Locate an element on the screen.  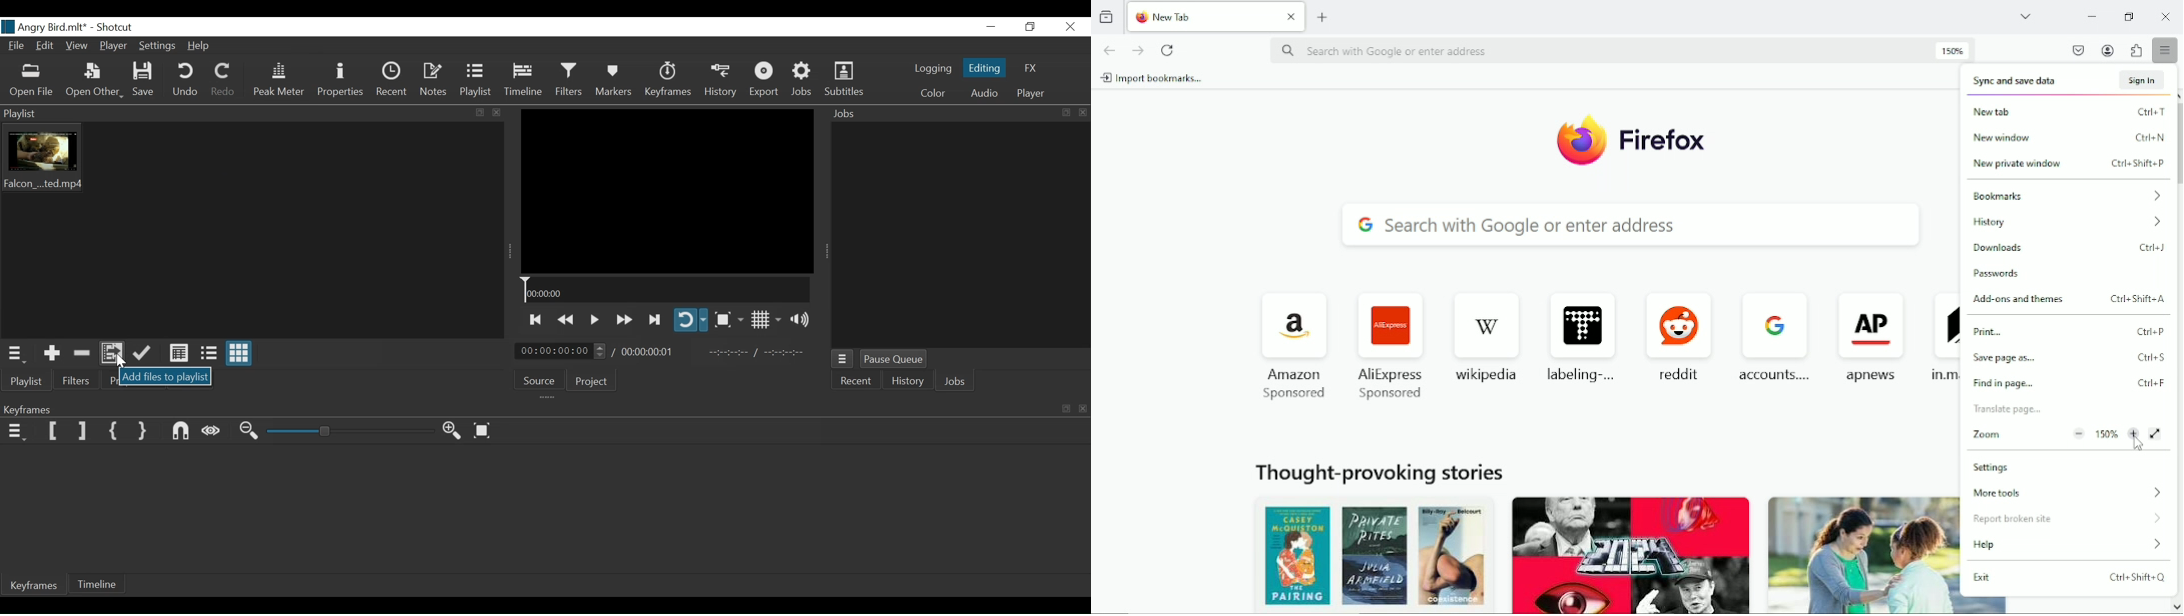
image is located at coordinates (1861, 552).